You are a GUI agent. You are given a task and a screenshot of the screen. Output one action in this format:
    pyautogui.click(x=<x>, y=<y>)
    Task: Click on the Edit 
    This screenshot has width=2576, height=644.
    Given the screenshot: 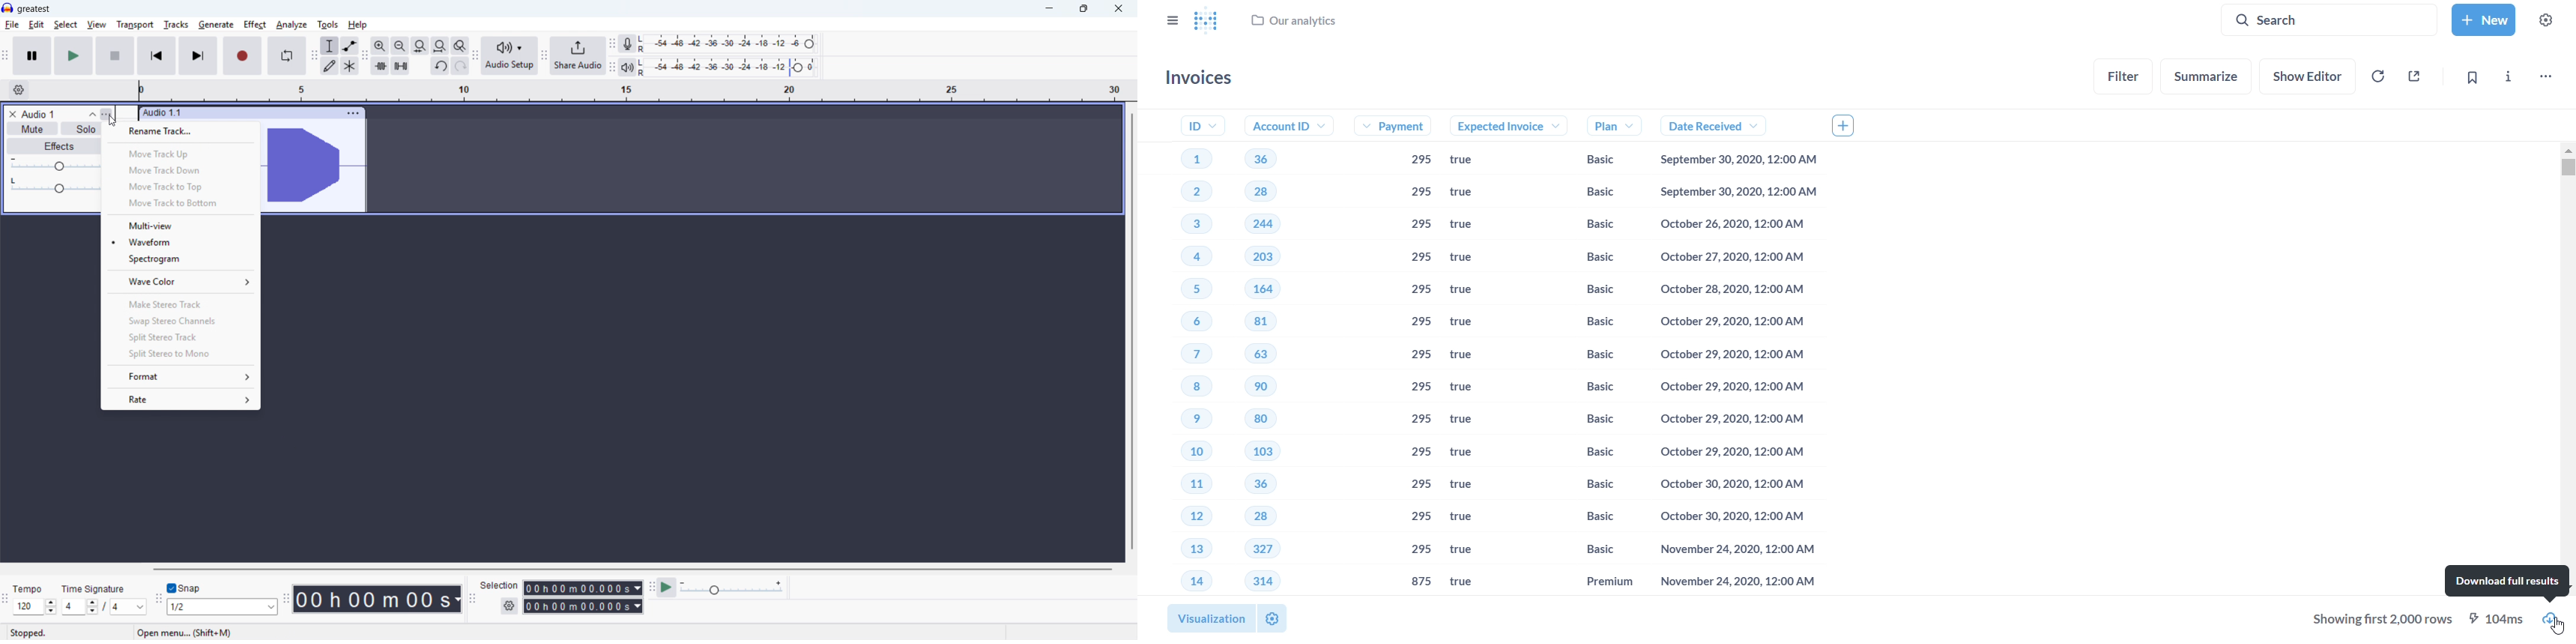 What is the action you would take?
    pyautogui.click(x=37, y=25)
    